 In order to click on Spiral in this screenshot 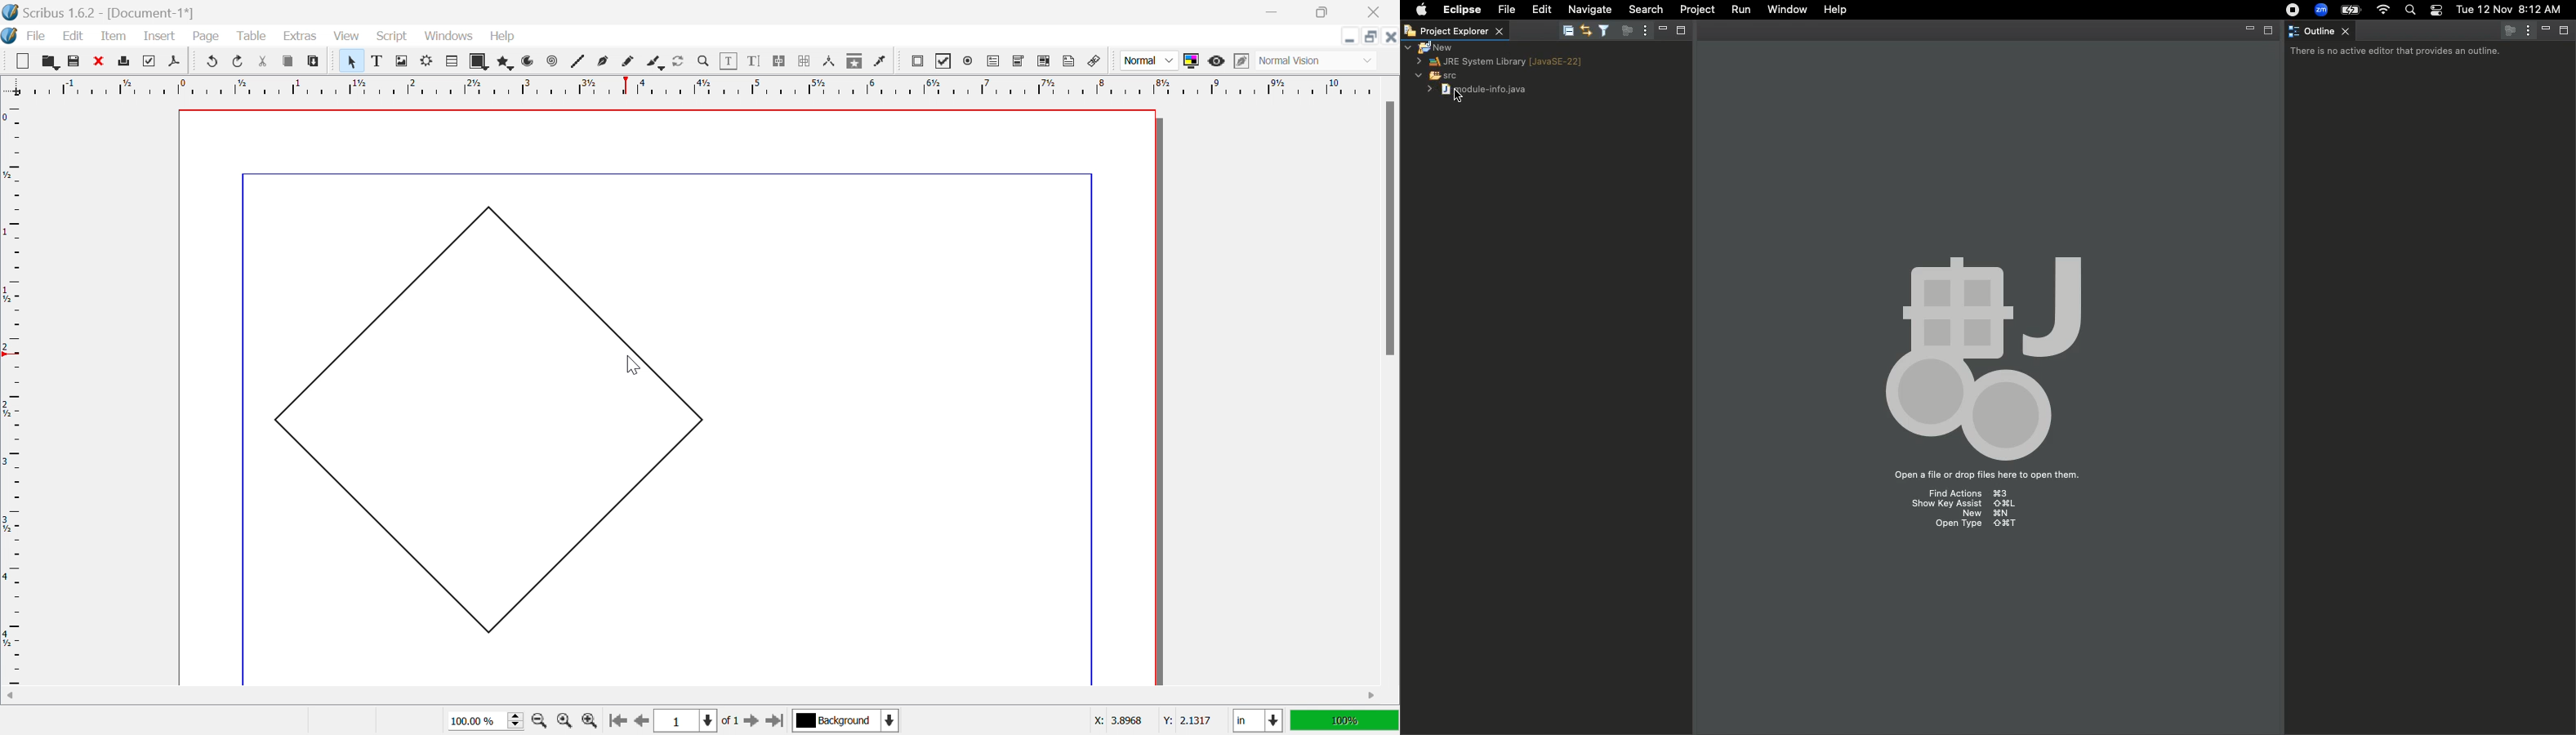, I will do `click(556, 61)`.